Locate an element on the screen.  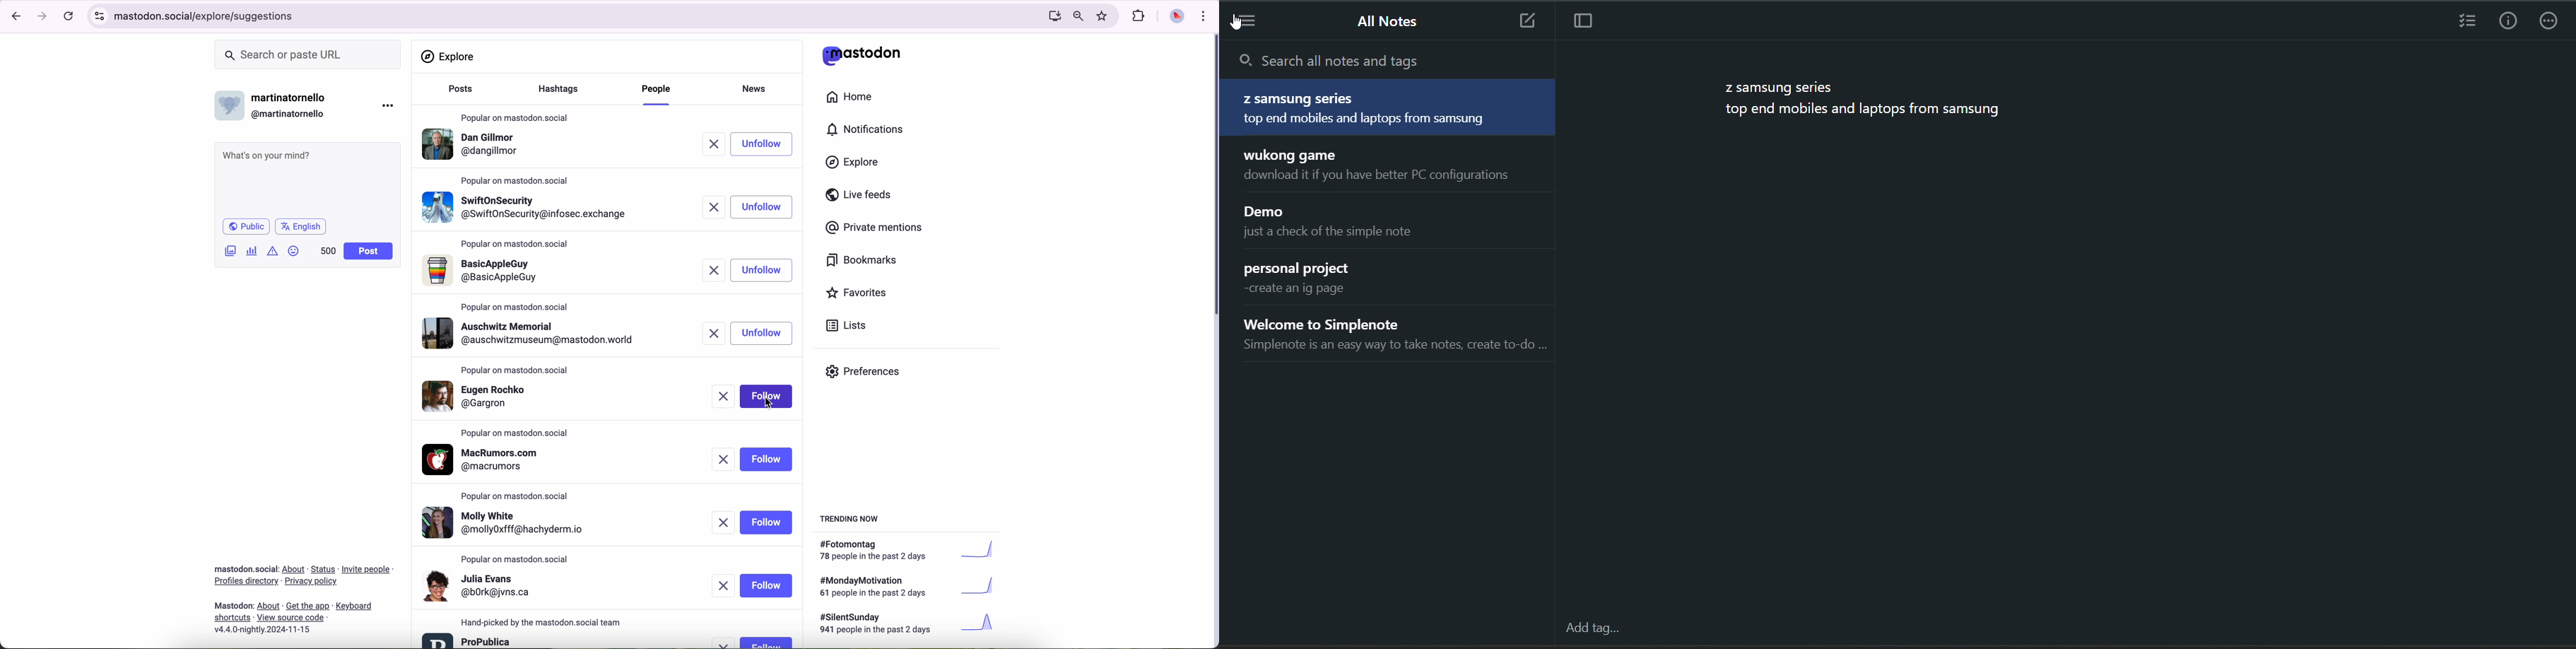
popular on mastodon.social is located at coordinates (515, 115).